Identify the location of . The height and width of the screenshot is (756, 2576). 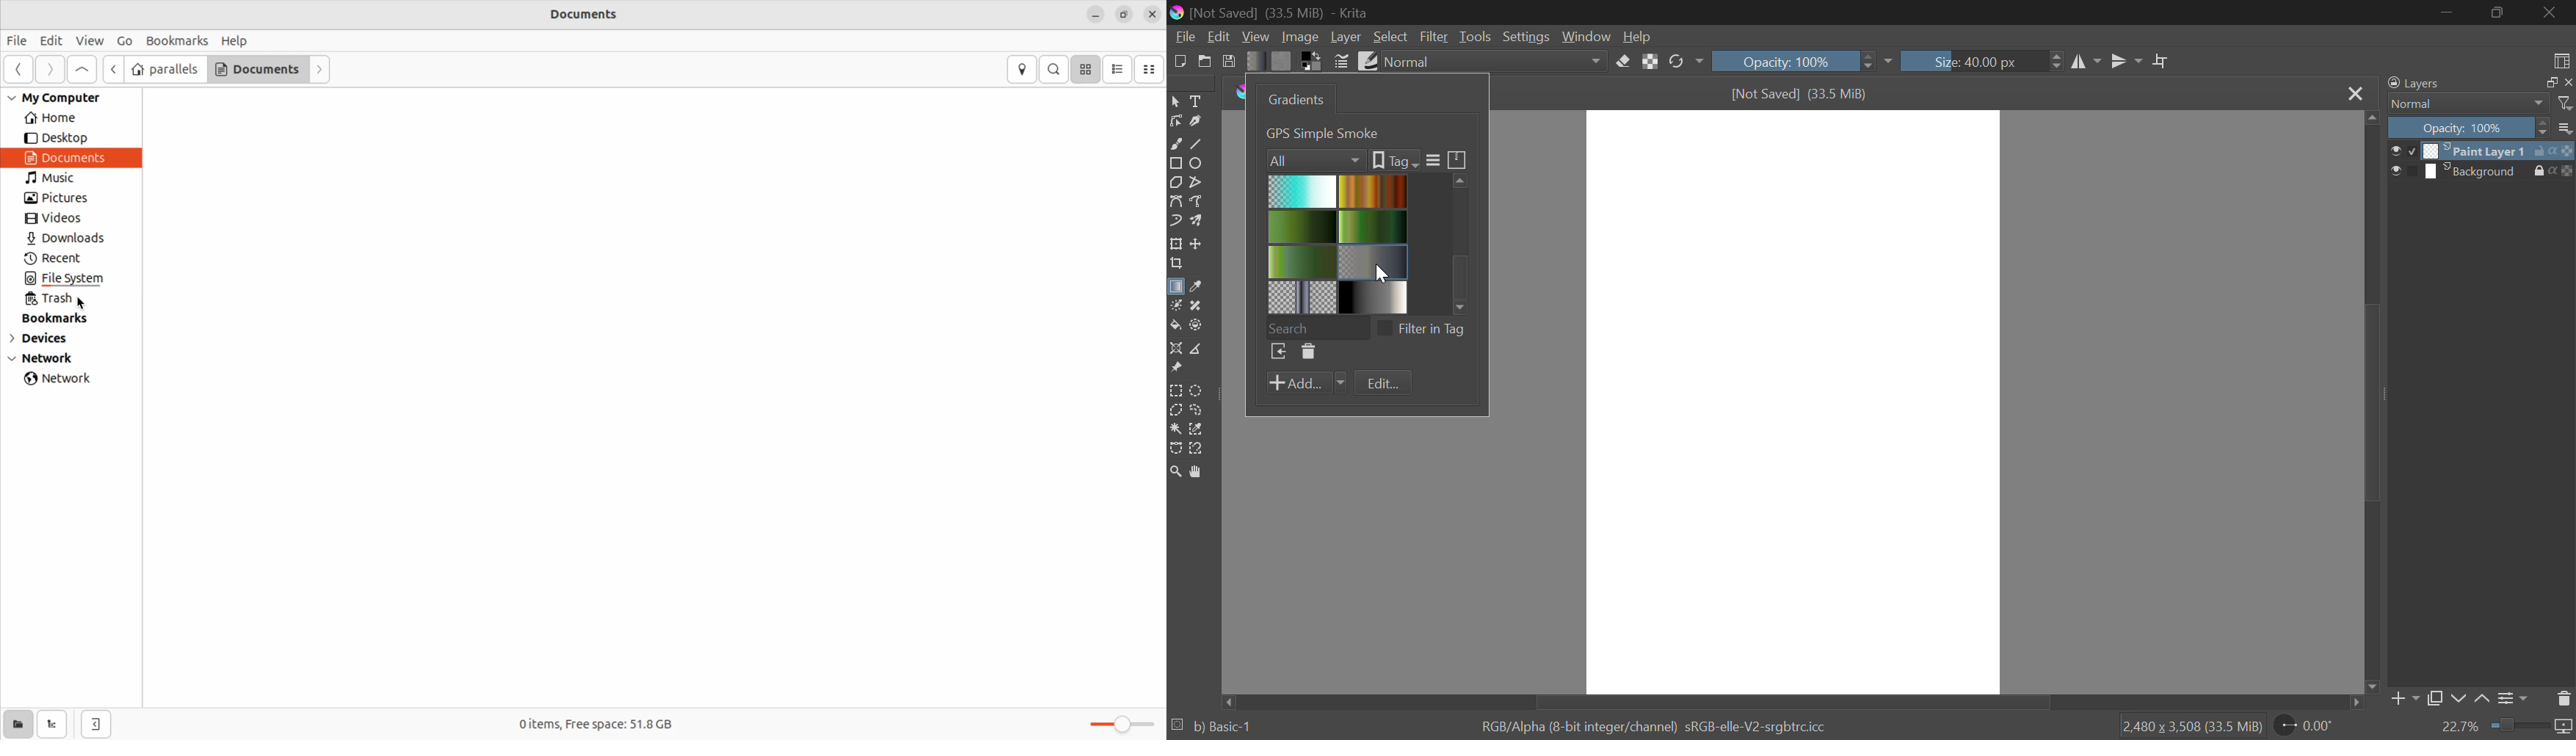
(114, 68).